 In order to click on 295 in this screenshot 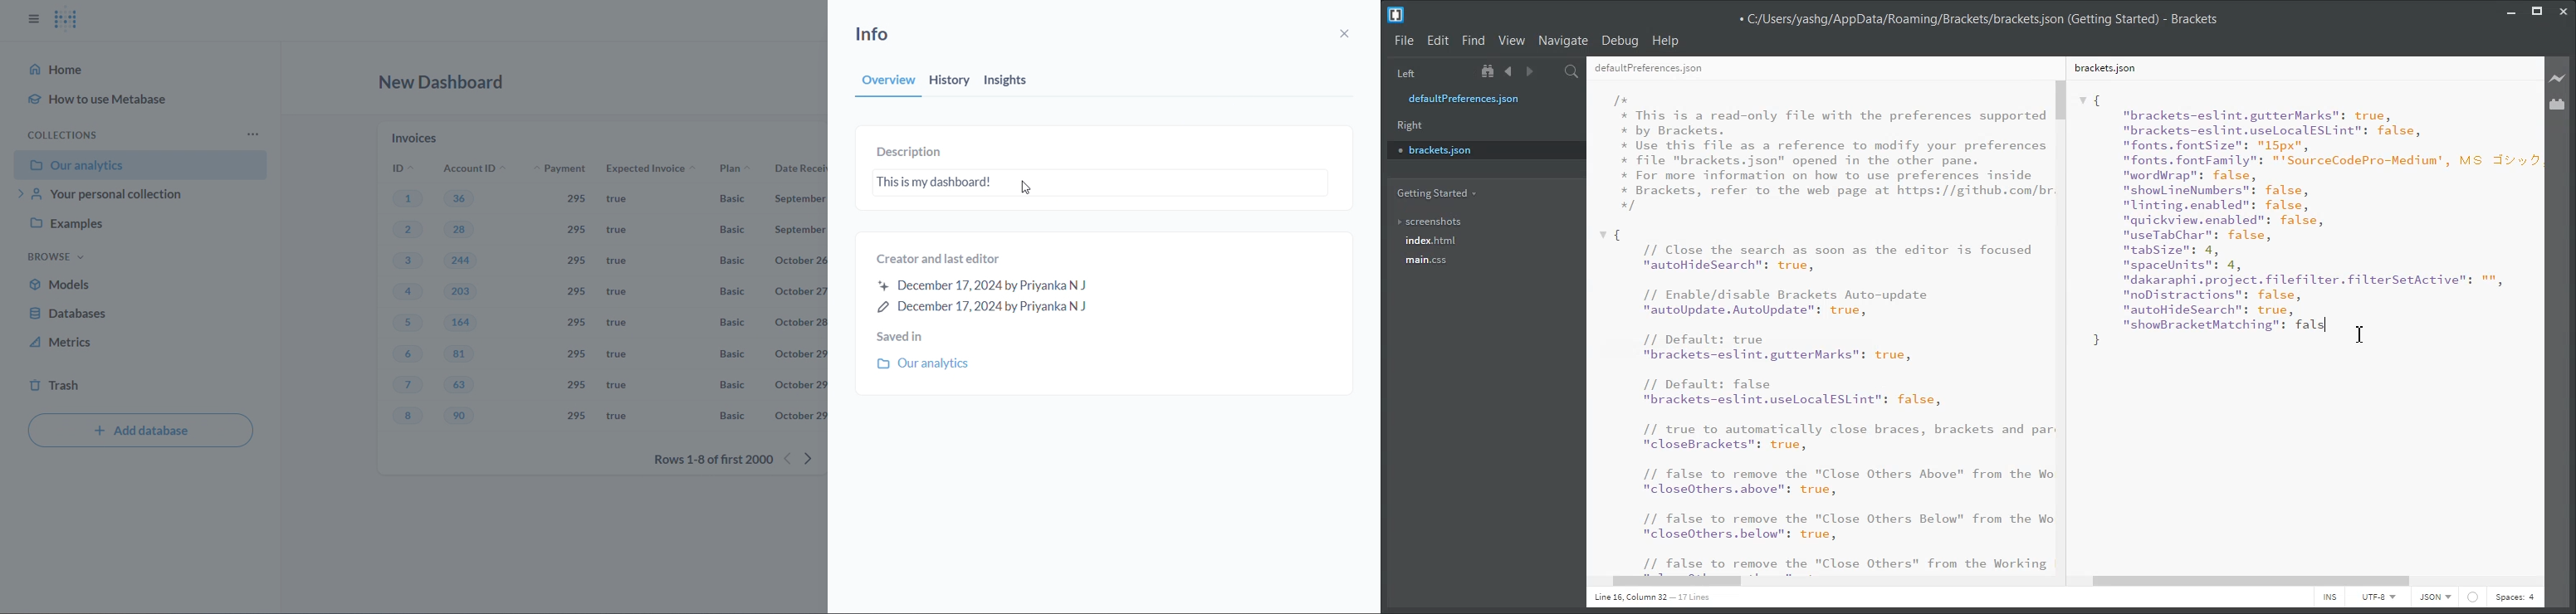, I will do `click(577, 293)`.